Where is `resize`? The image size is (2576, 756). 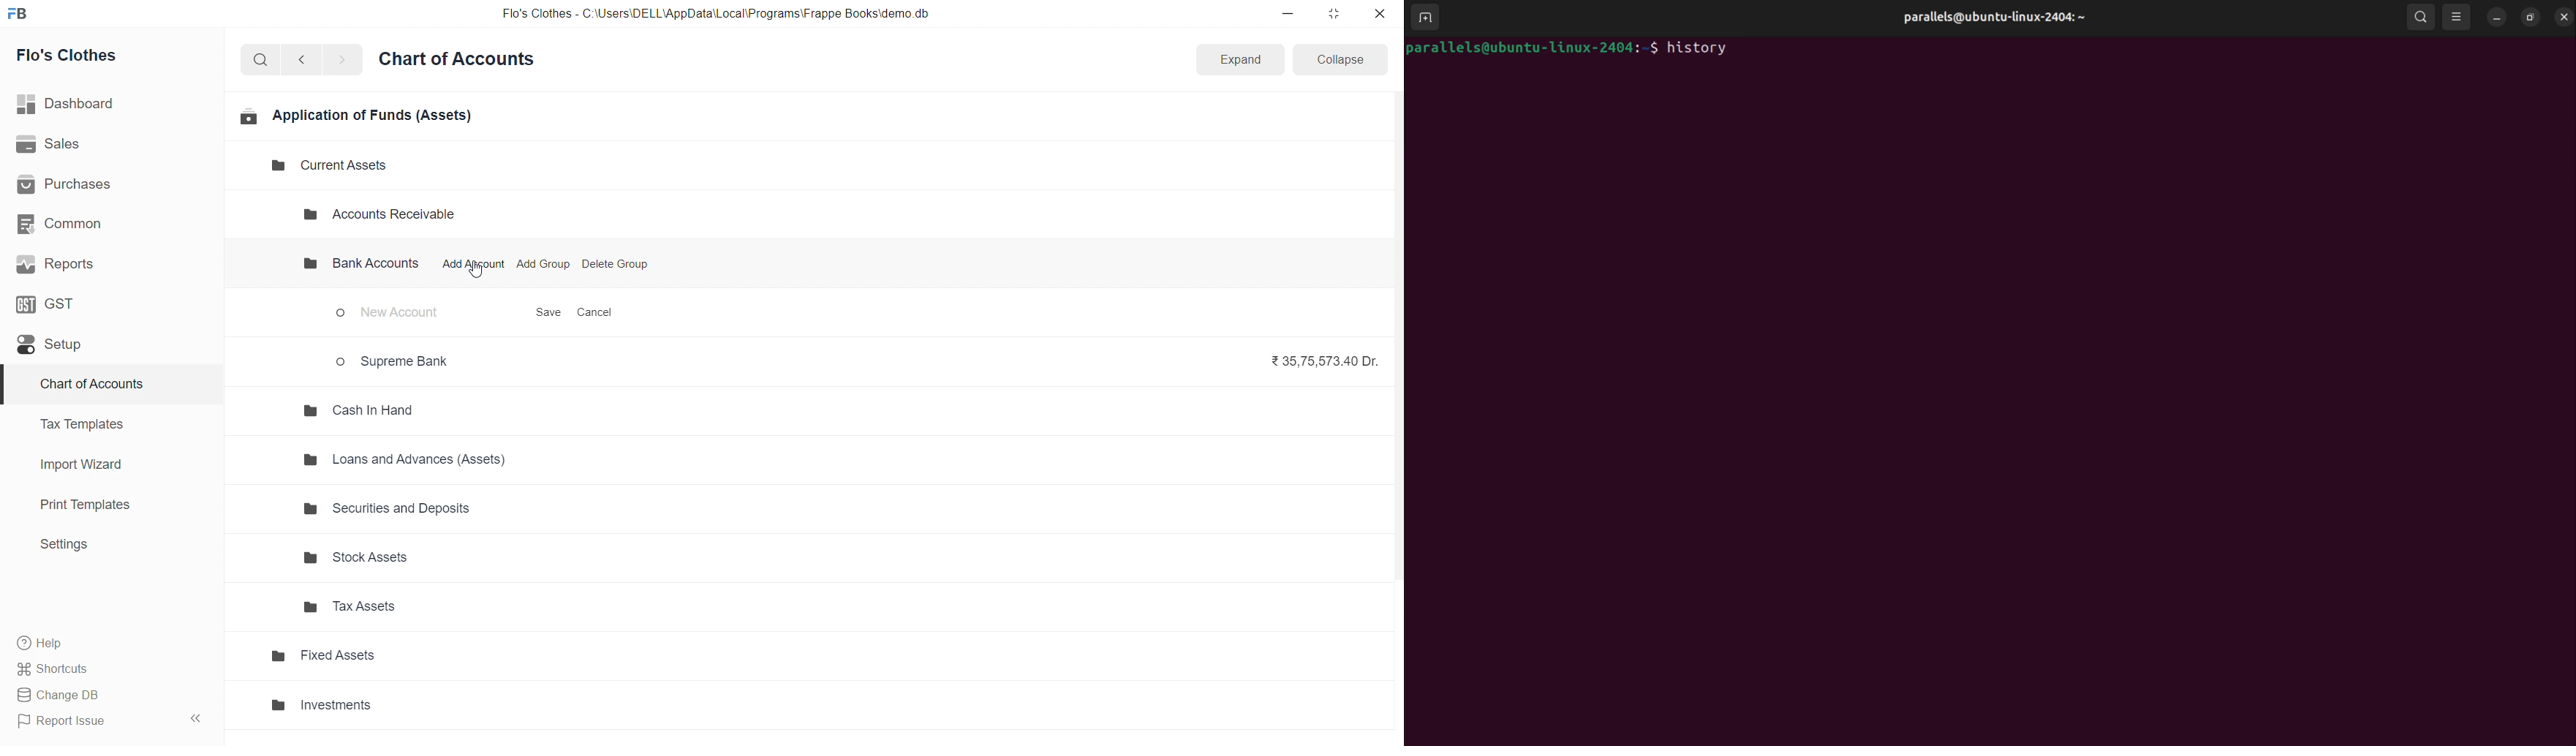
resize is located at coordinates (1333, 13).